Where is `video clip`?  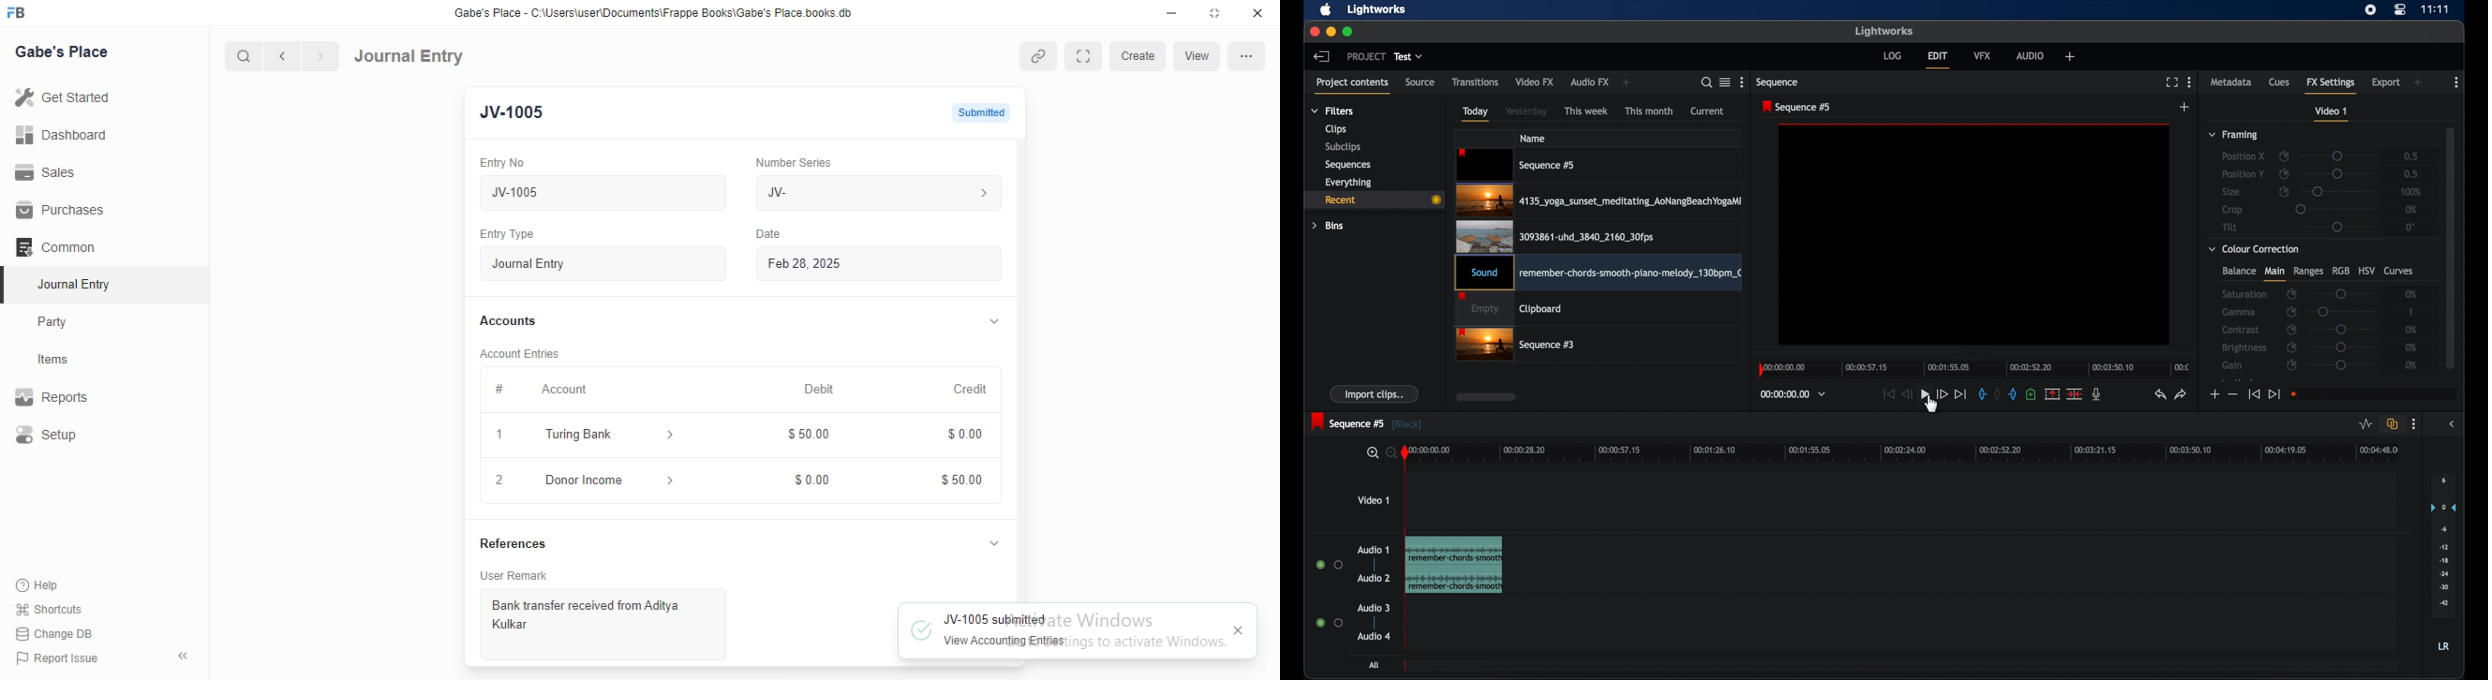 video clip is located at coordinates (1555, 236).